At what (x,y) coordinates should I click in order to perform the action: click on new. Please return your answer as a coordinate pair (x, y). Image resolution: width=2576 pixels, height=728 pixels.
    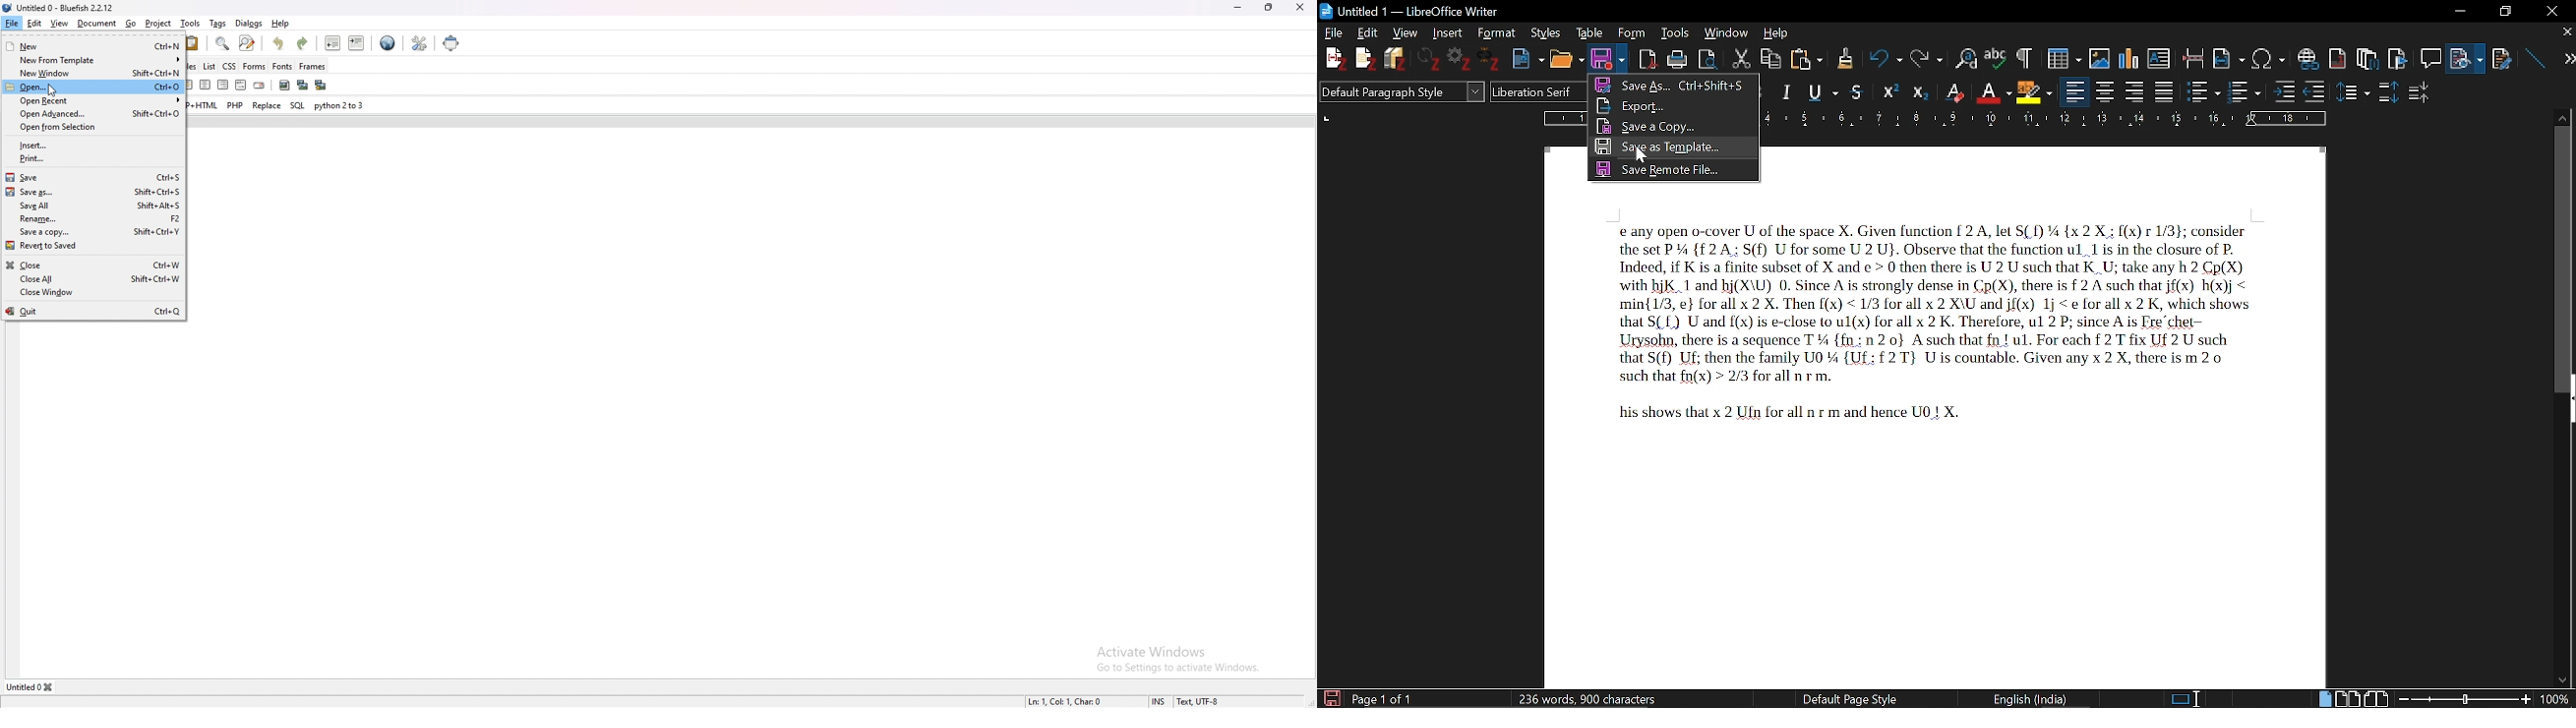
    Looking at the image, I should click on (34, 47).